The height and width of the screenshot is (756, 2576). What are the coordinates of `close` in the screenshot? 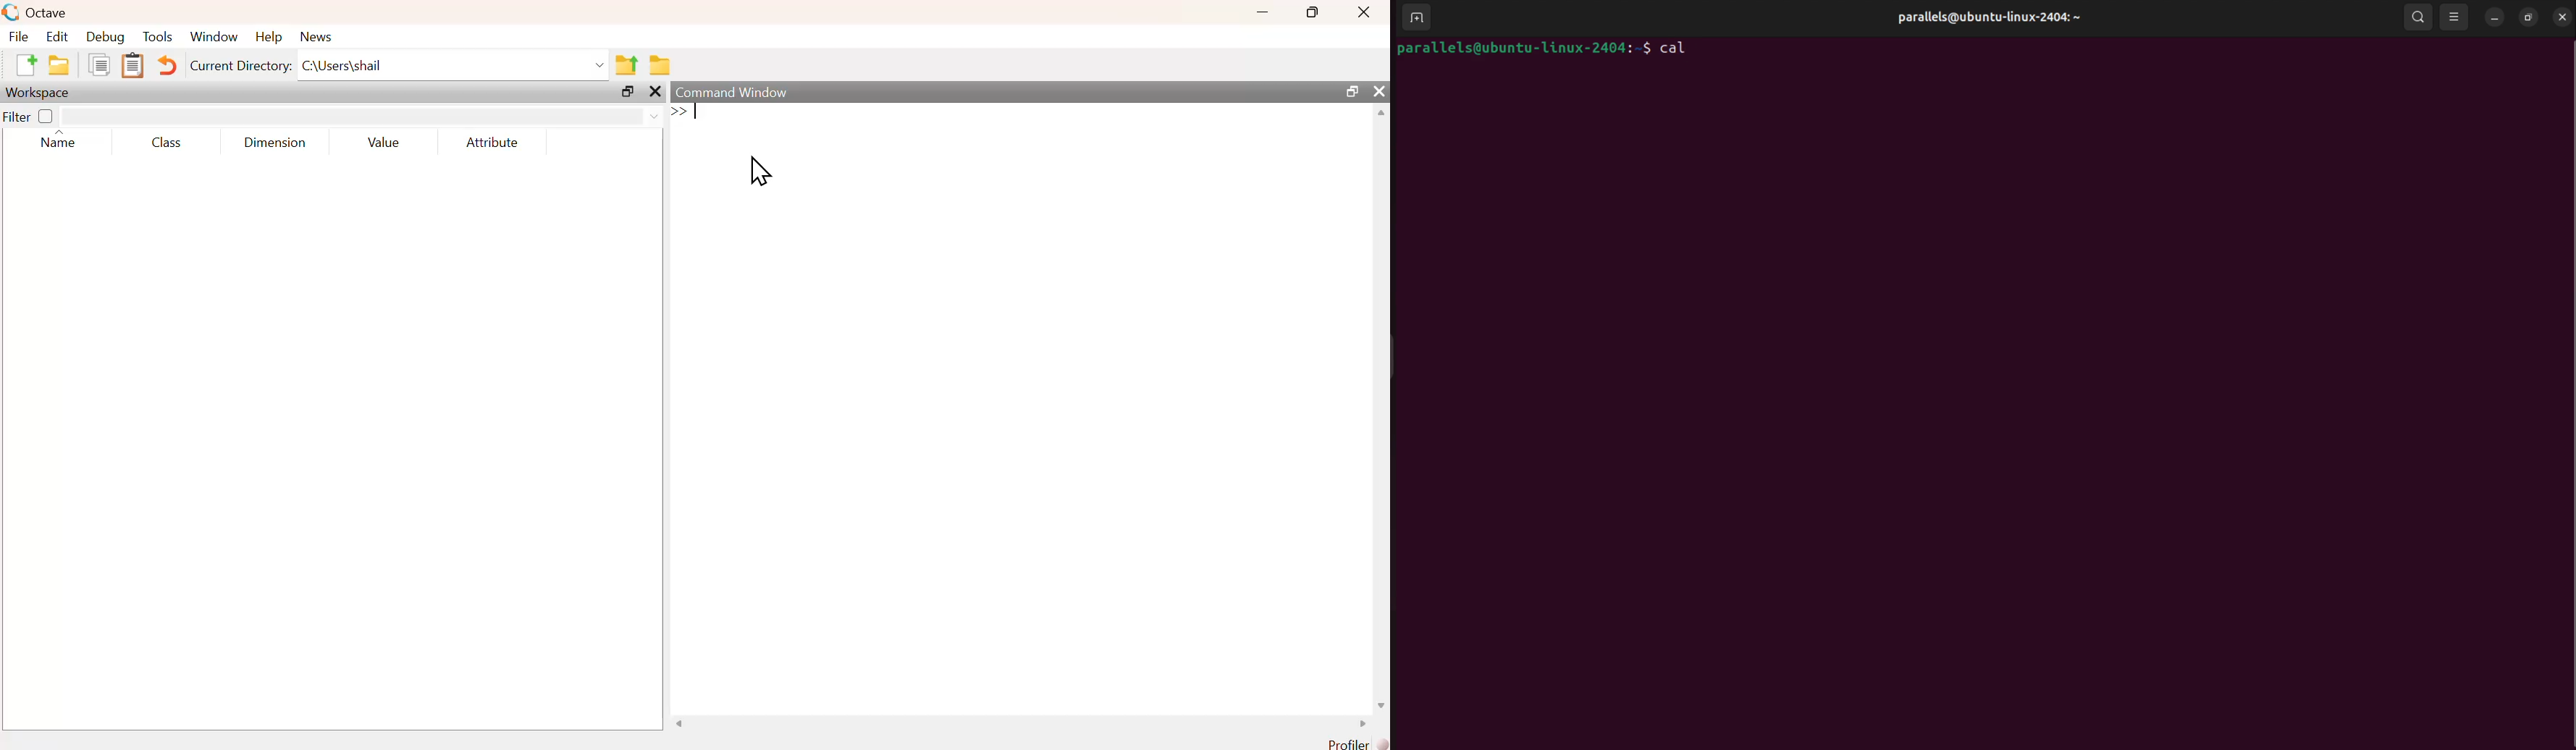 It's located at (1365, 12).